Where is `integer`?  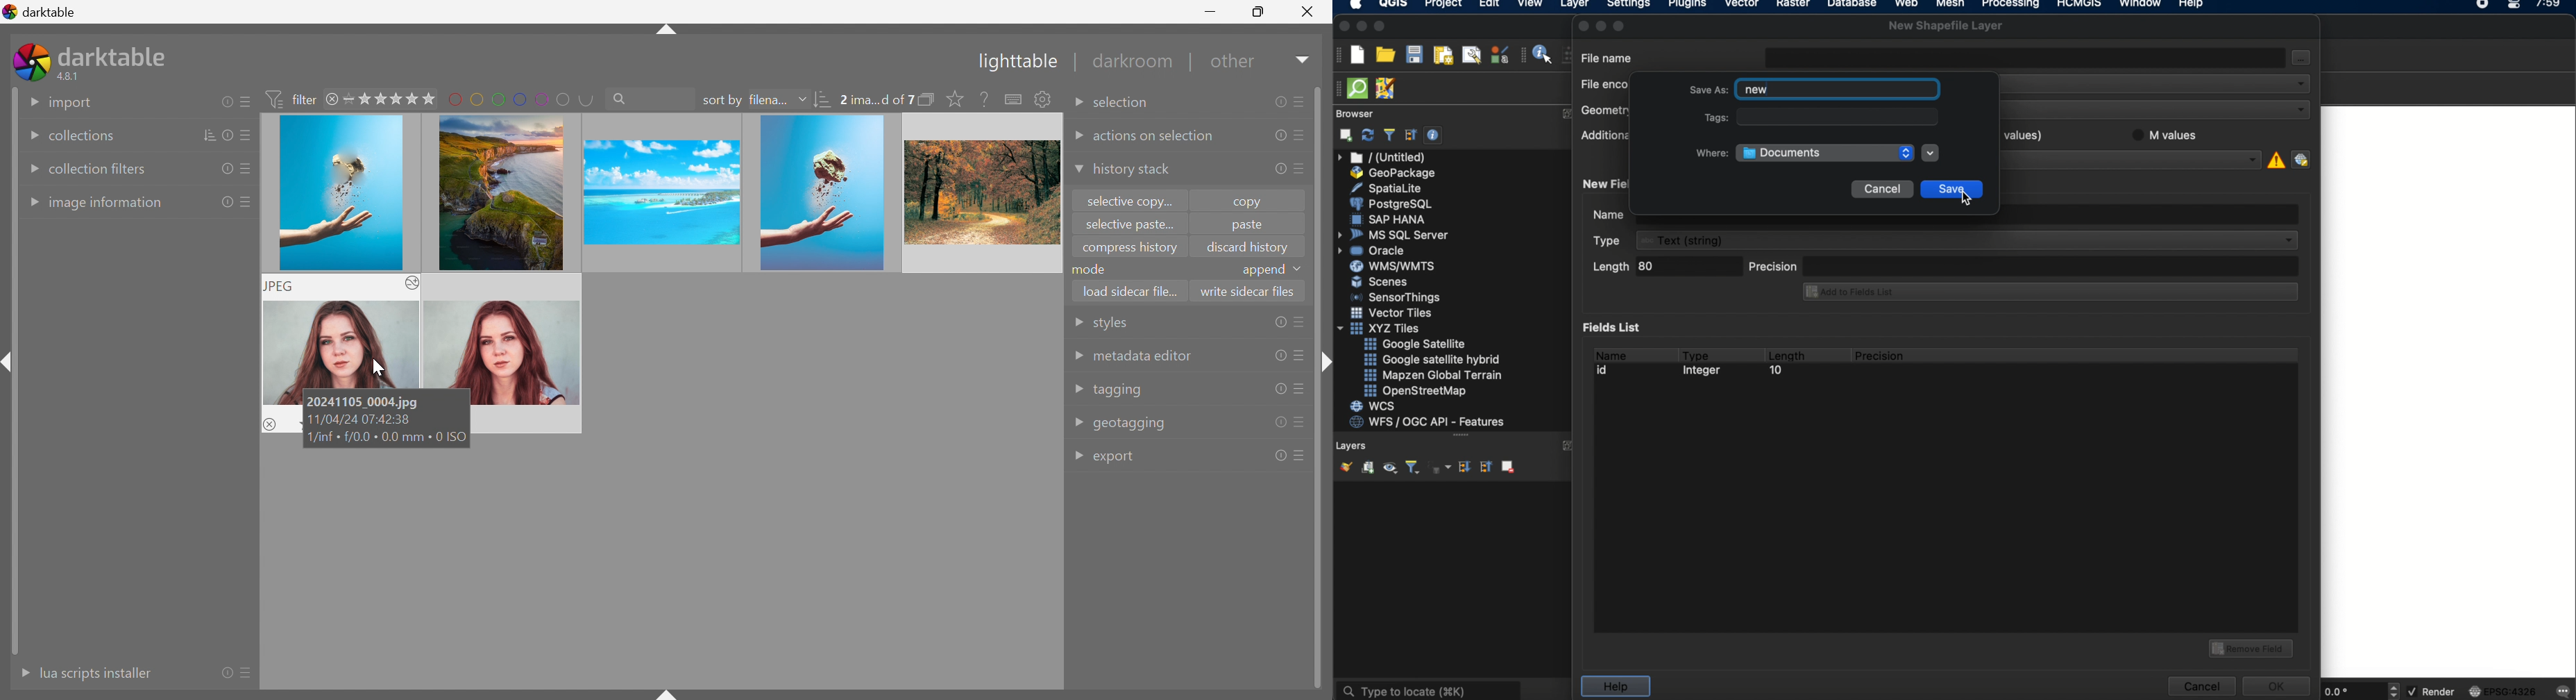 integer is located at coordinates (1705, 372).